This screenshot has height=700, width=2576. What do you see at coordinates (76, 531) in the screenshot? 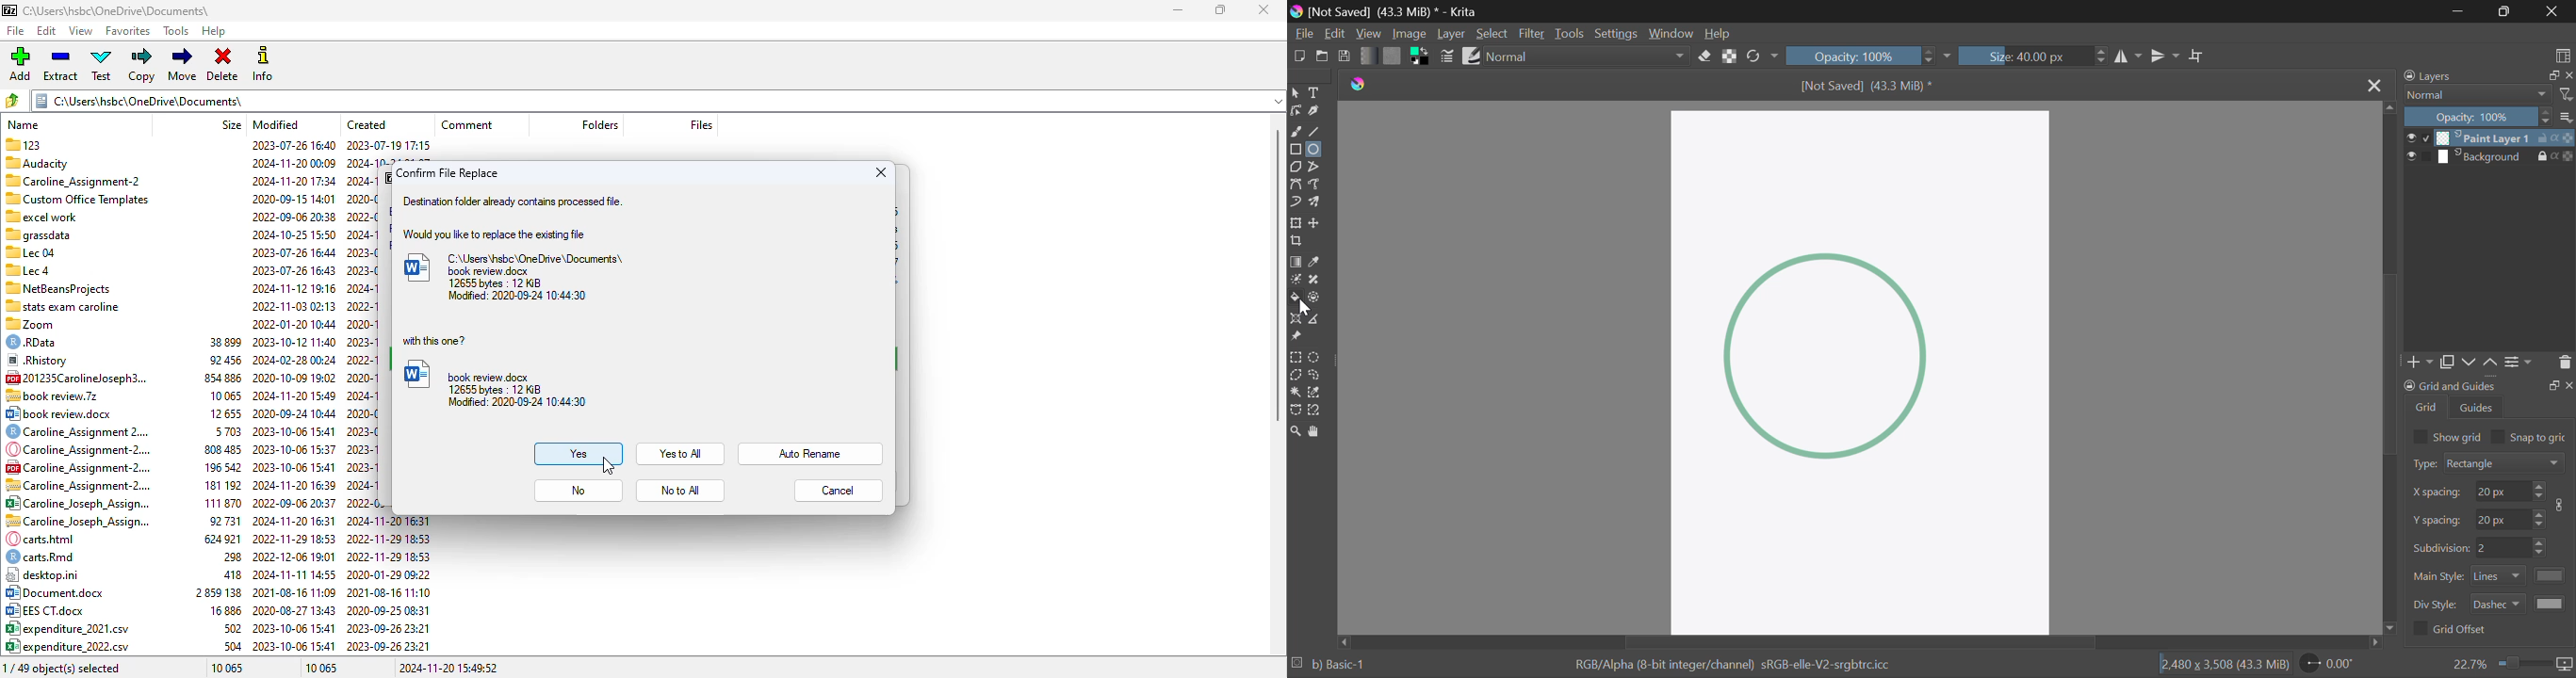
I see `file names` at bounding box center [76, 531].